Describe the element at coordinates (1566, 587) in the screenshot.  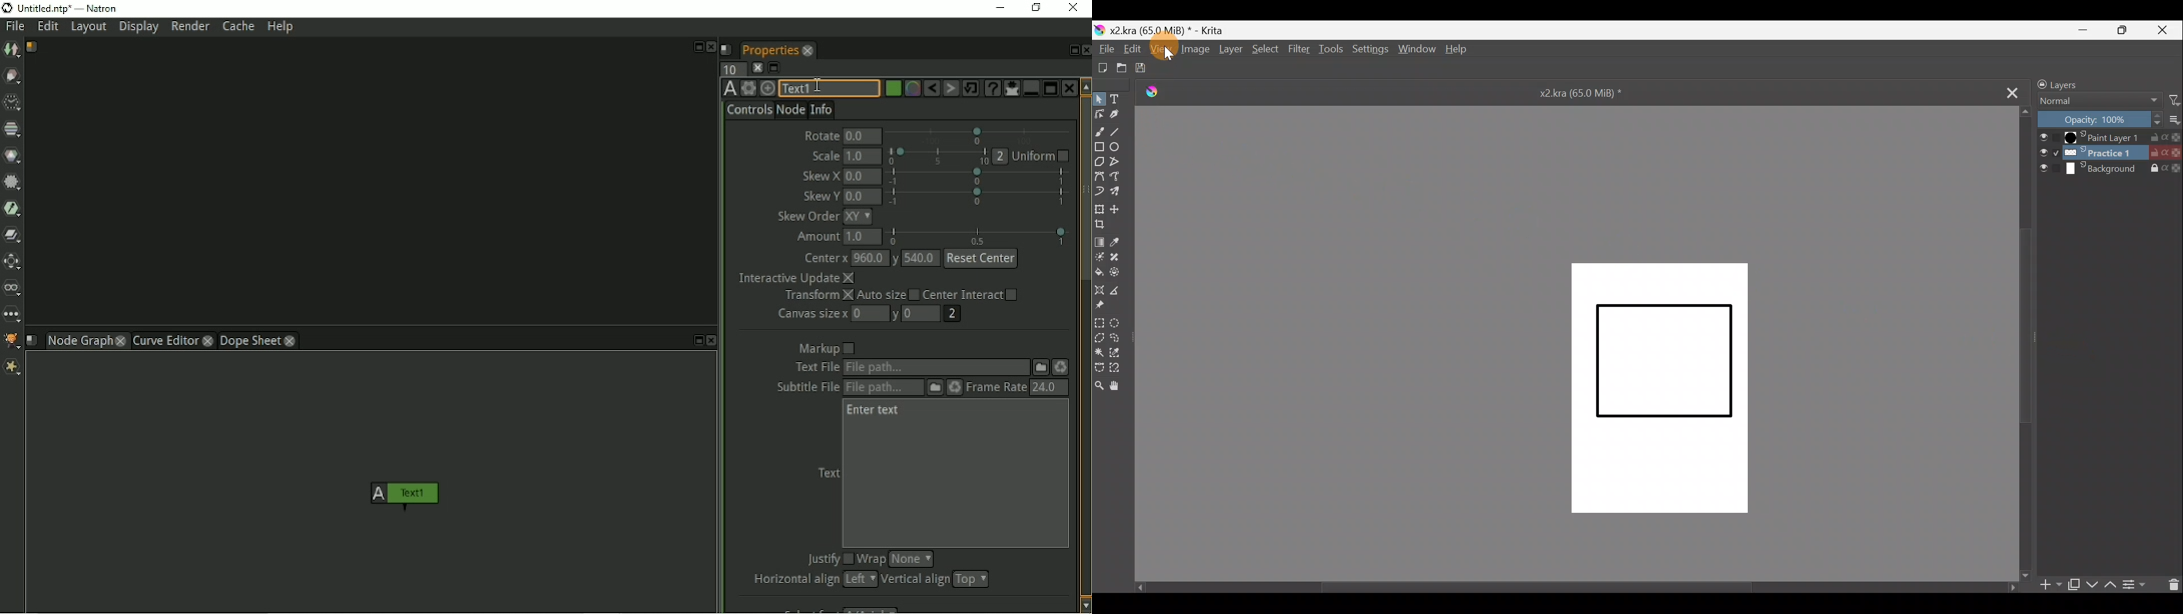
I see `Scroll bar` at that location.